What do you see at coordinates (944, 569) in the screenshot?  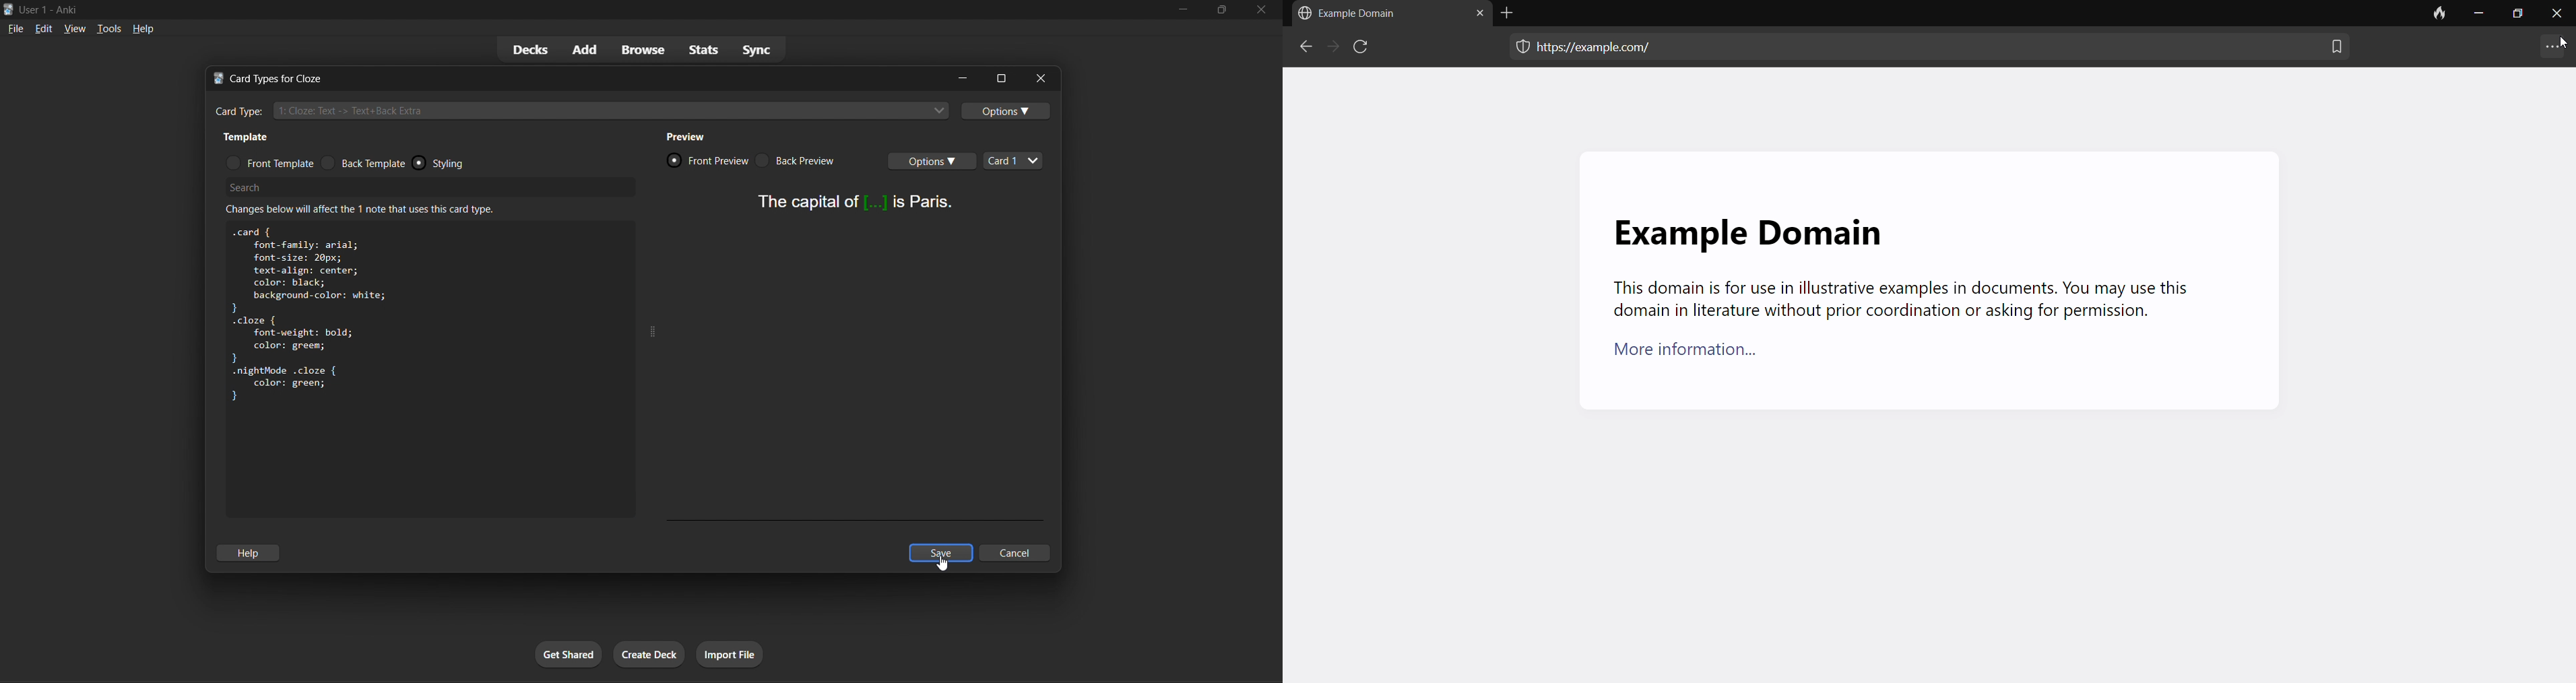 I see `cursor` at bounding box center [944, 569].